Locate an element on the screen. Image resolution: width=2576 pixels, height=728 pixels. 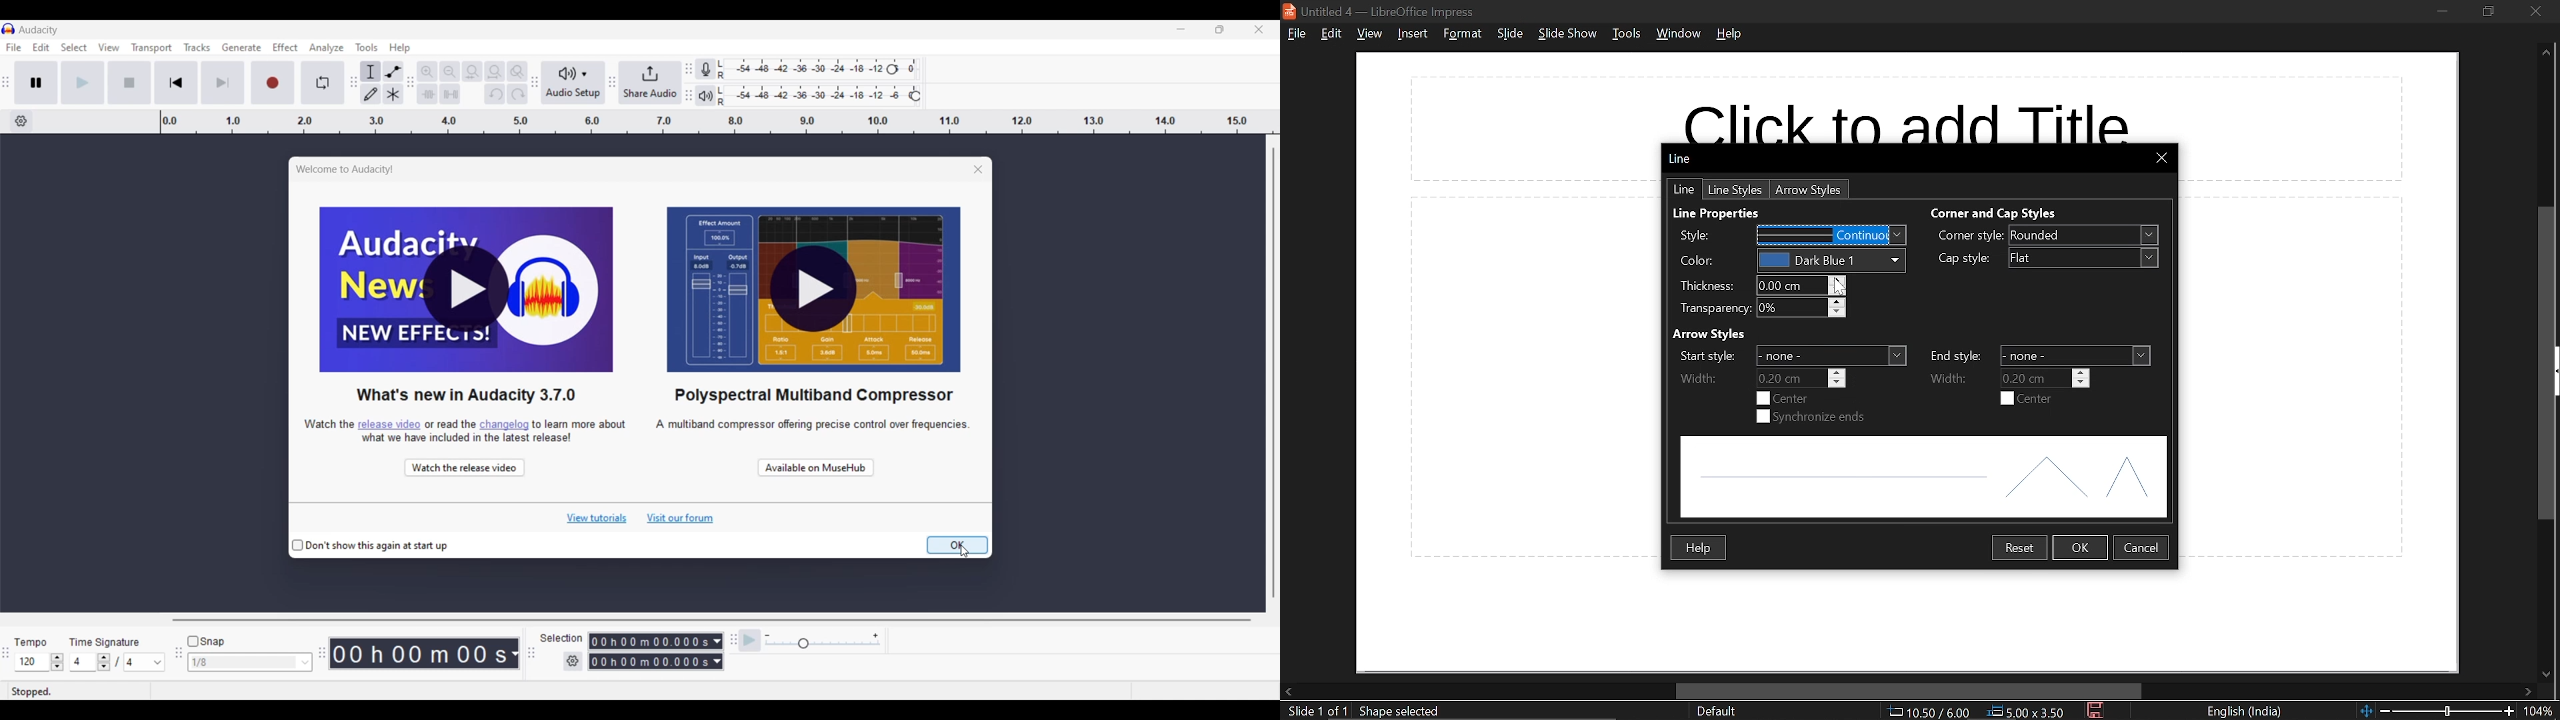
Undo is located at coordinates (495, 93).